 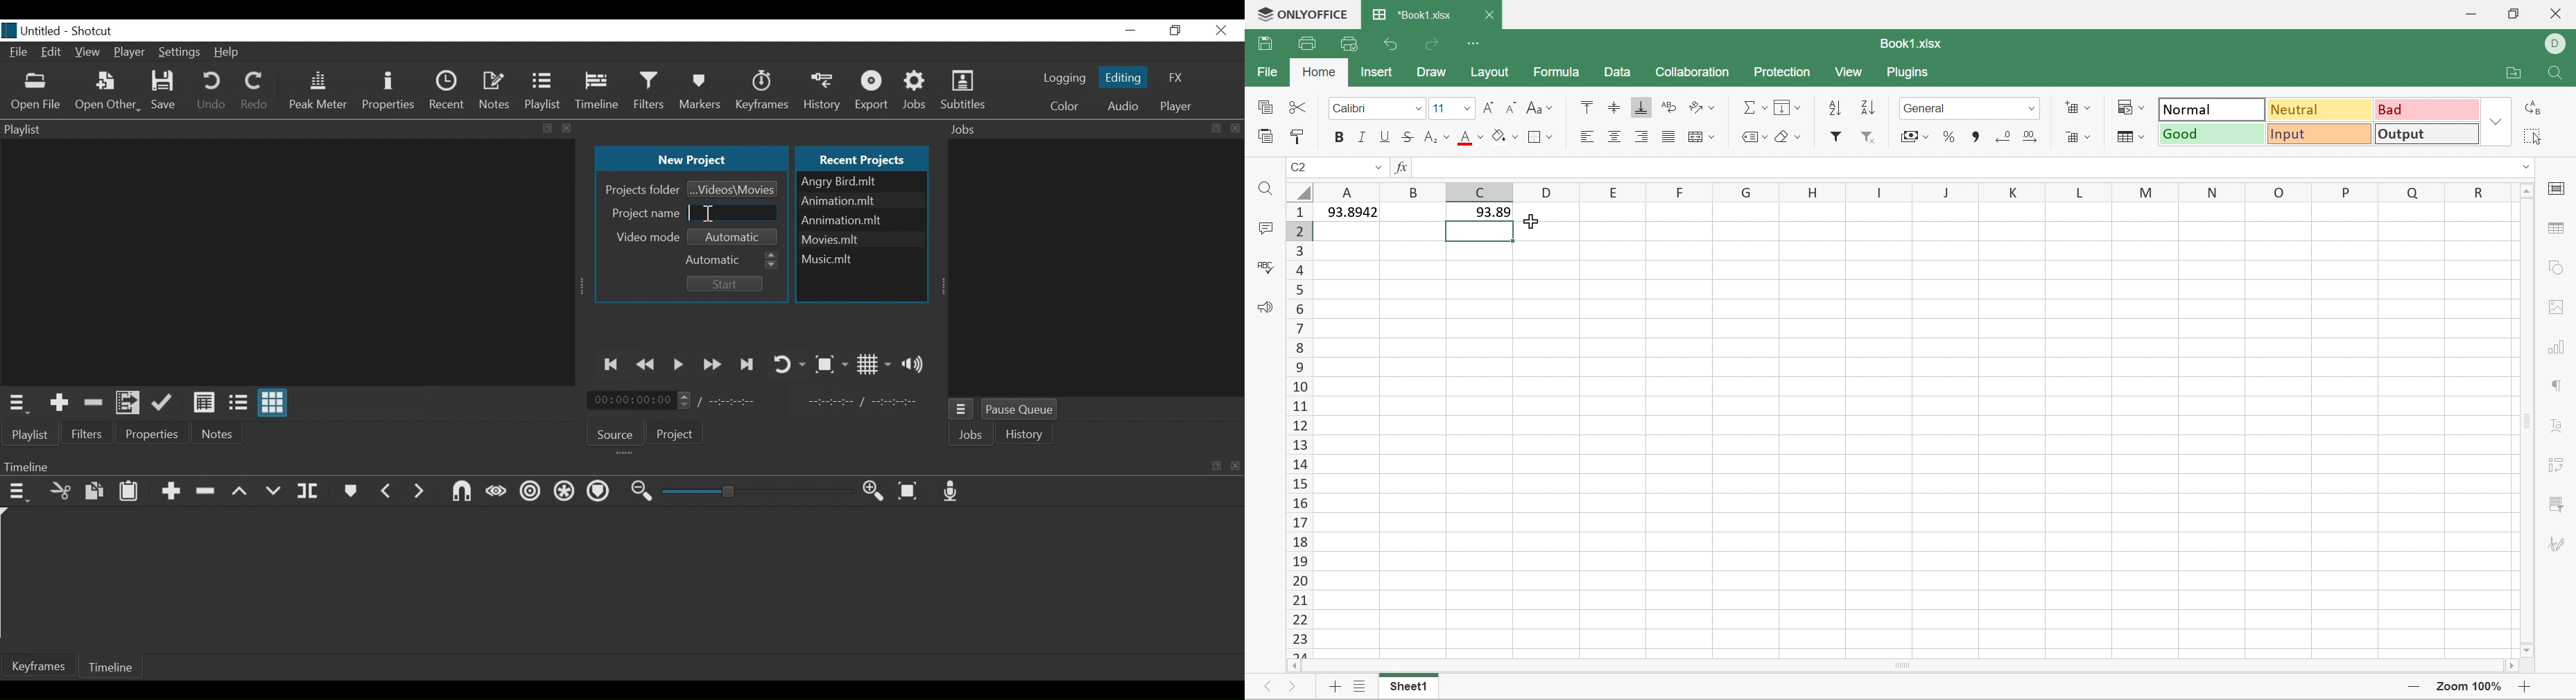 What do you see at coordinates (641, 189) in the screenshot?
I see `Projects Folder` at bounding box center [641, 189].